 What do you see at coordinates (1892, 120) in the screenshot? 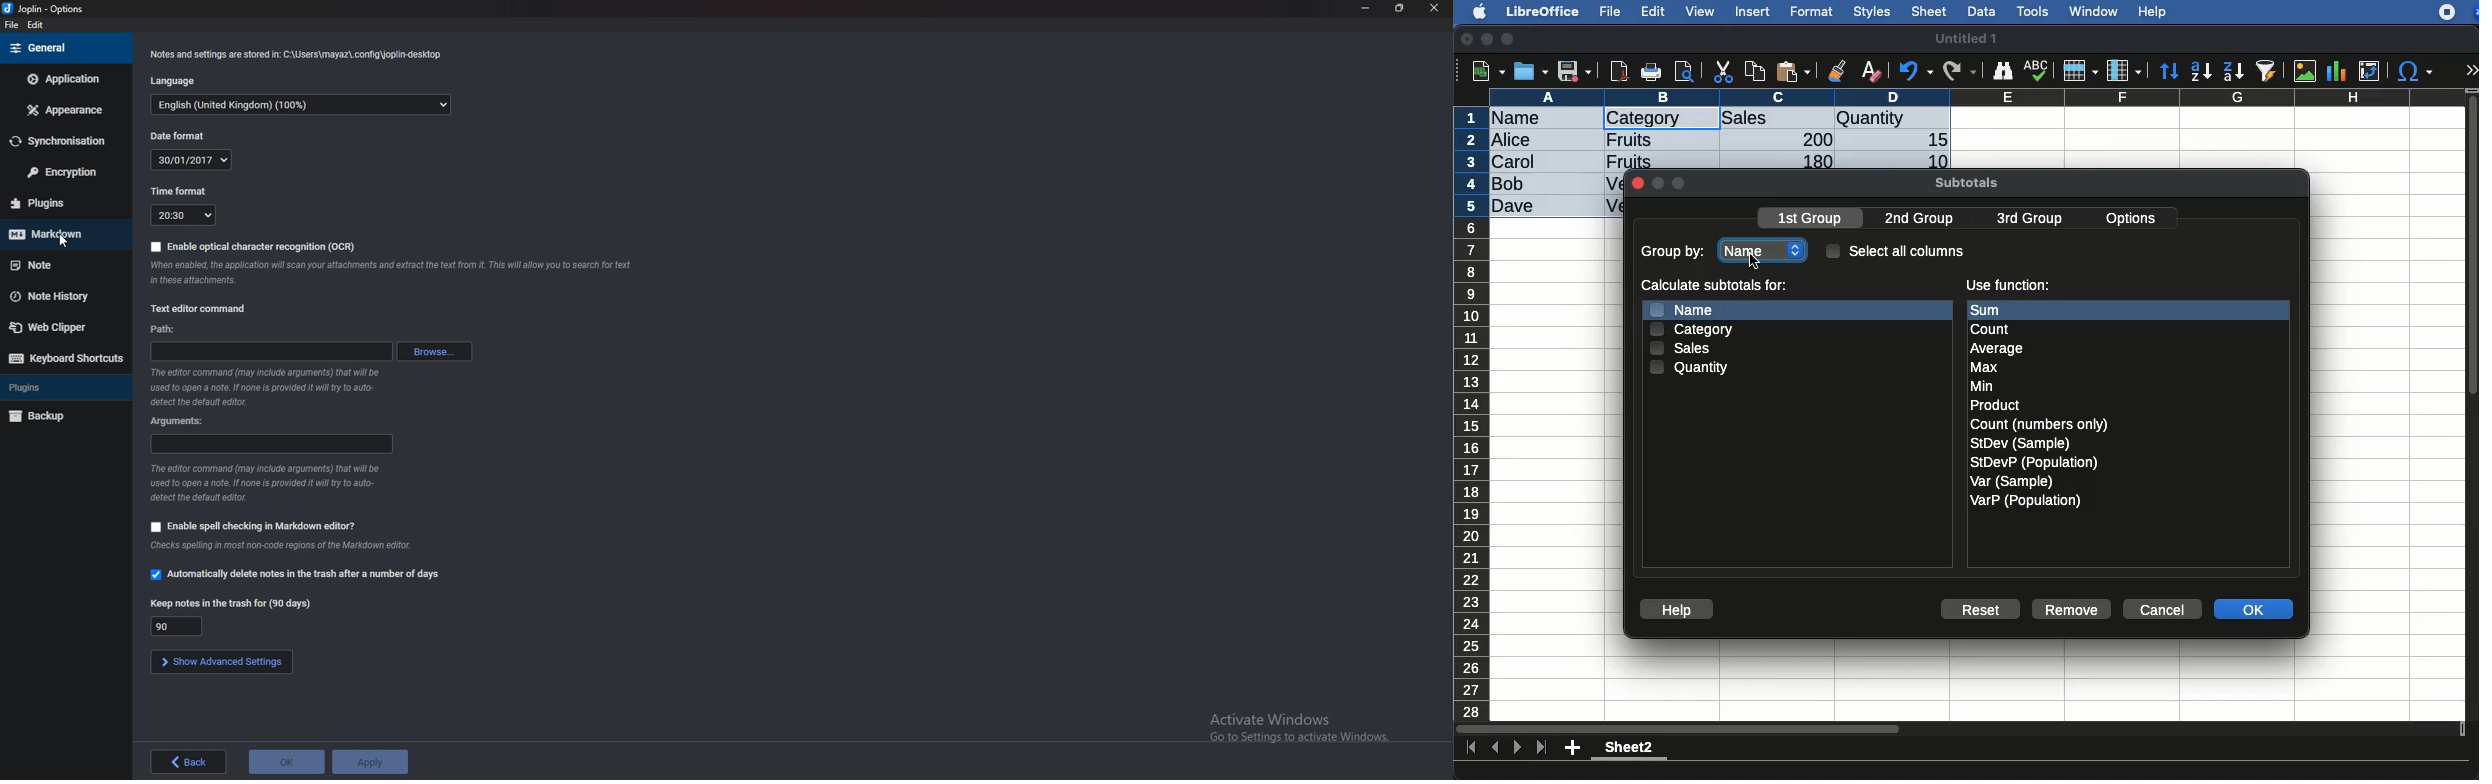
I see `quantity` at bounding box center [1892, 120].